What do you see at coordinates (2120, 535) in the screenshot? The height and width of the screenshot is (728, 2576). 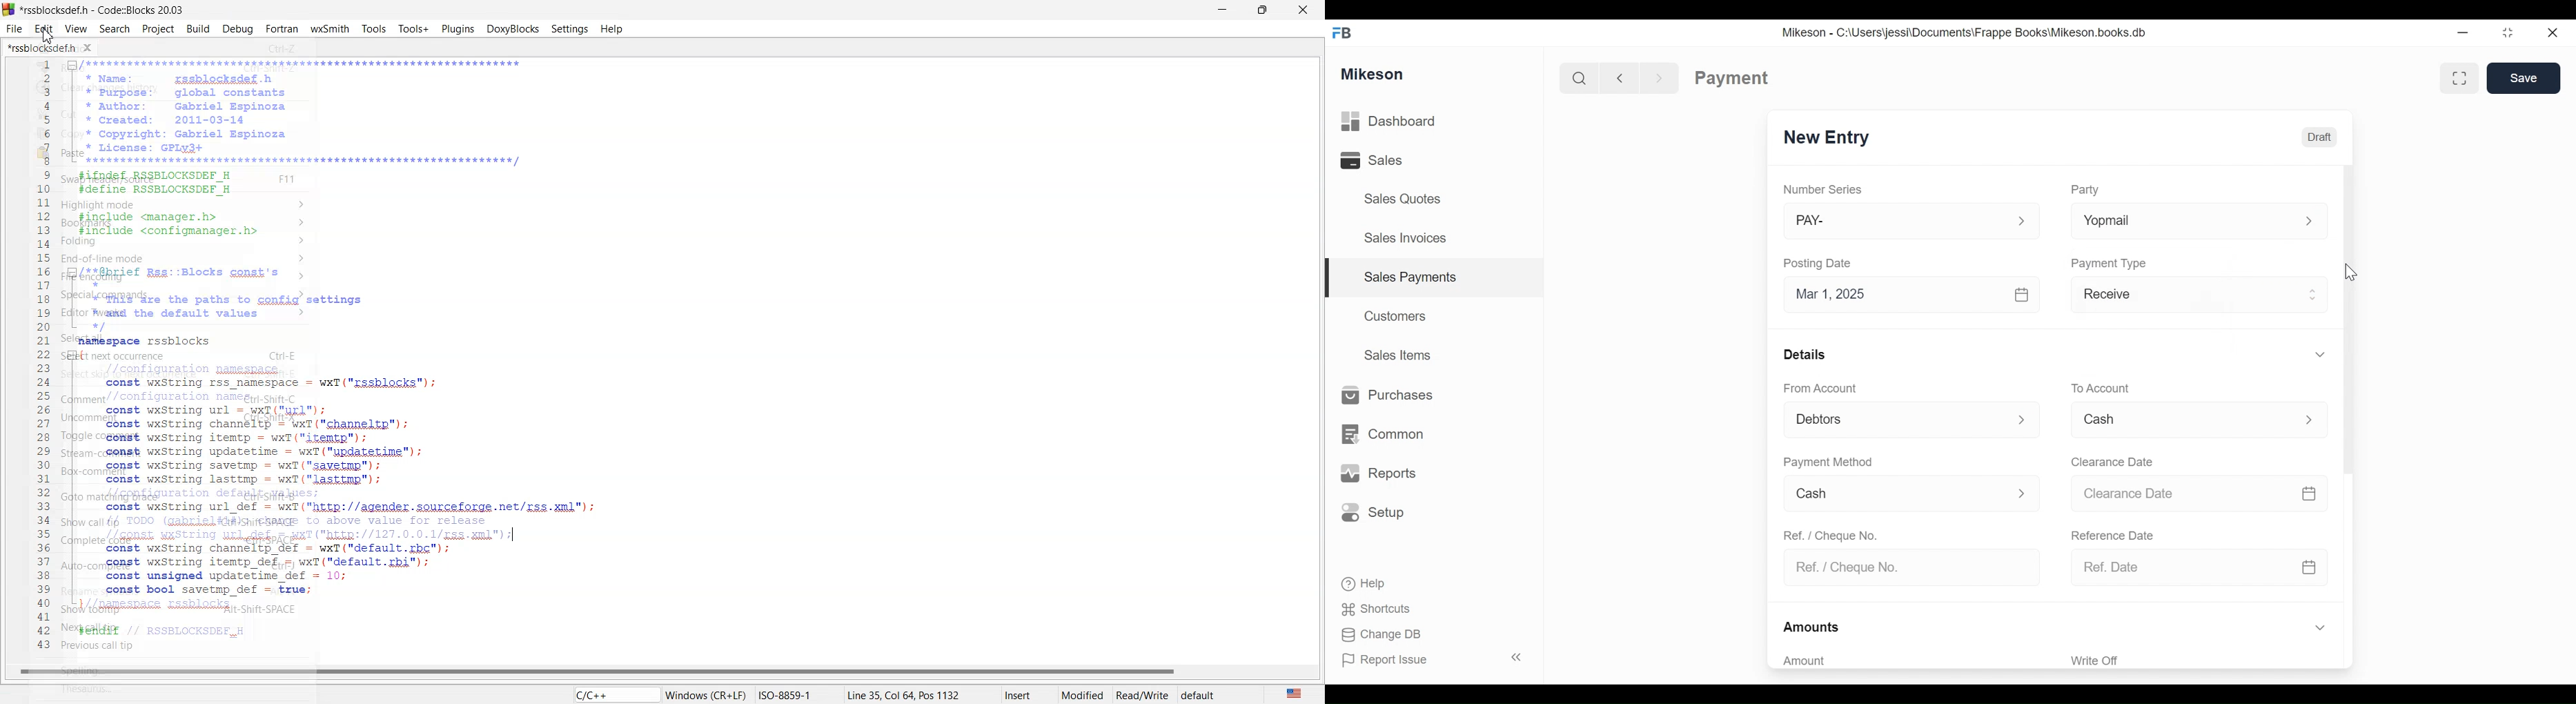 I see `Reference date` at bounding box center [2120, 535].